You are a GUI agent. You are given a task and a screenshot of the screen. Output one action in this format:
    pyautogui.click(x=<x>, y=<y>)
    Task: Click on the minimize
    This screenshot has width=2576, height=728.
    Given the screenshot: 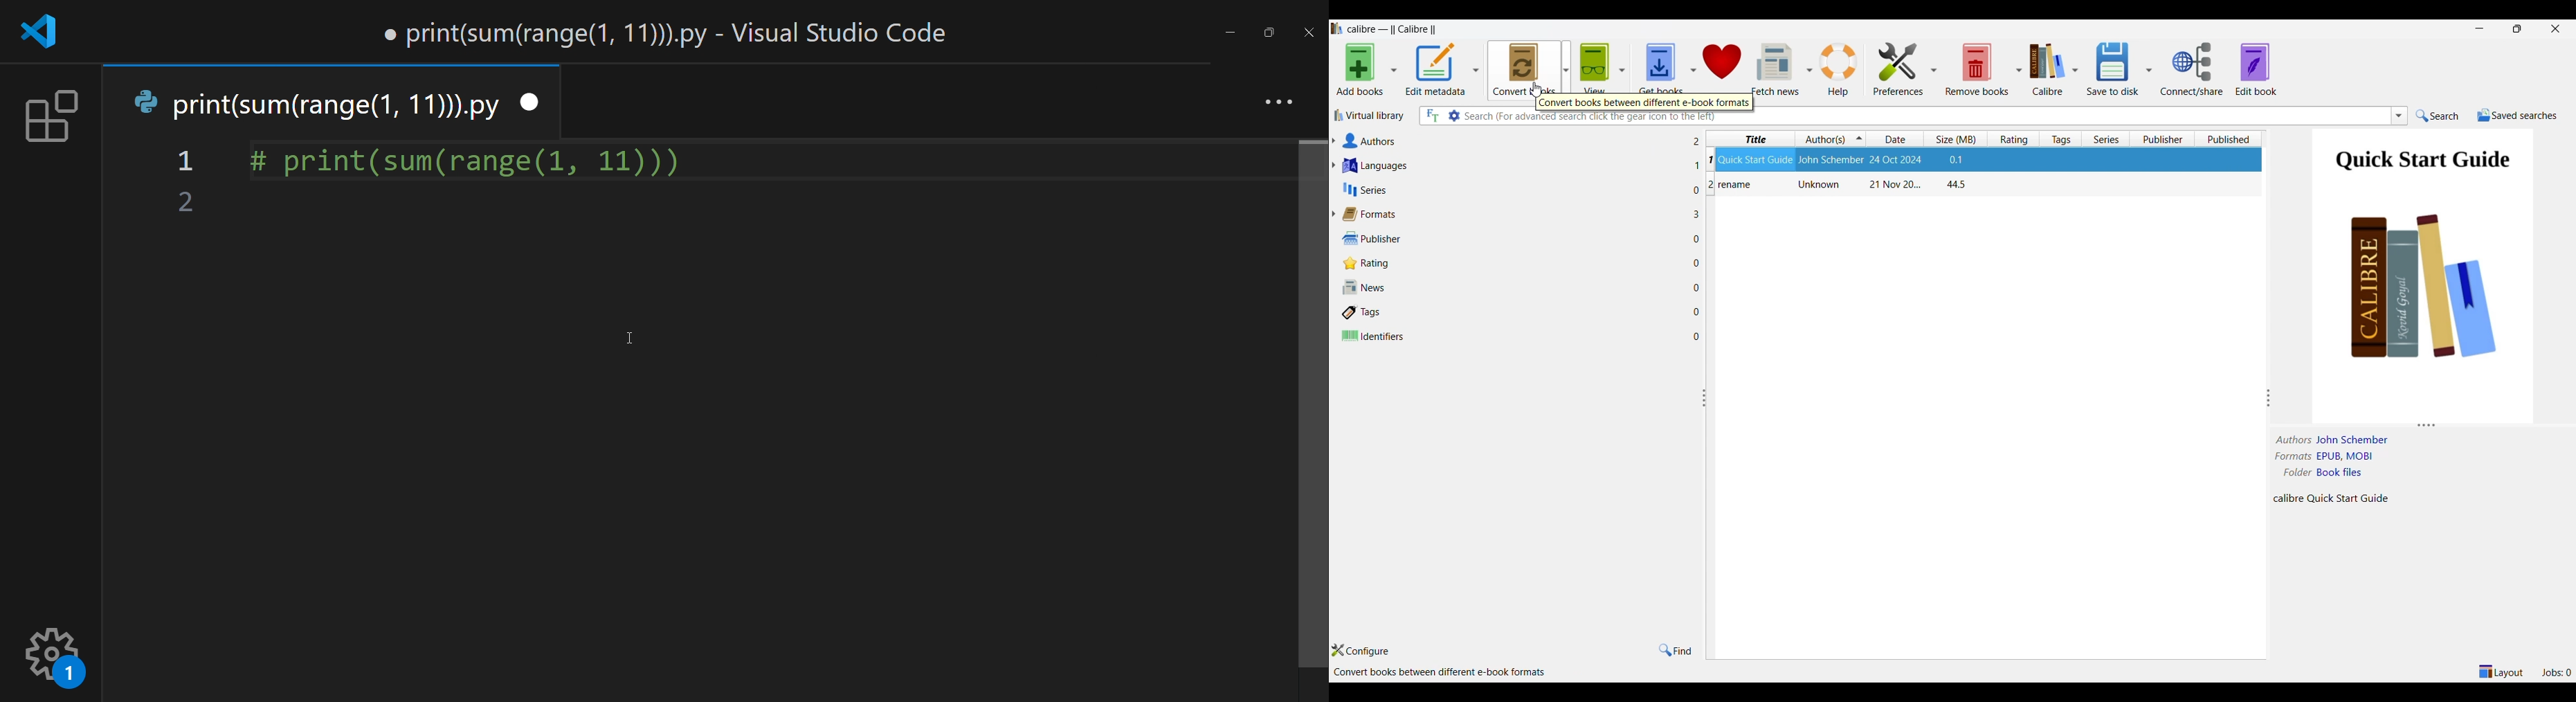 What is the action you would take?
    pyautogui.click(x=1230, y=30)
    